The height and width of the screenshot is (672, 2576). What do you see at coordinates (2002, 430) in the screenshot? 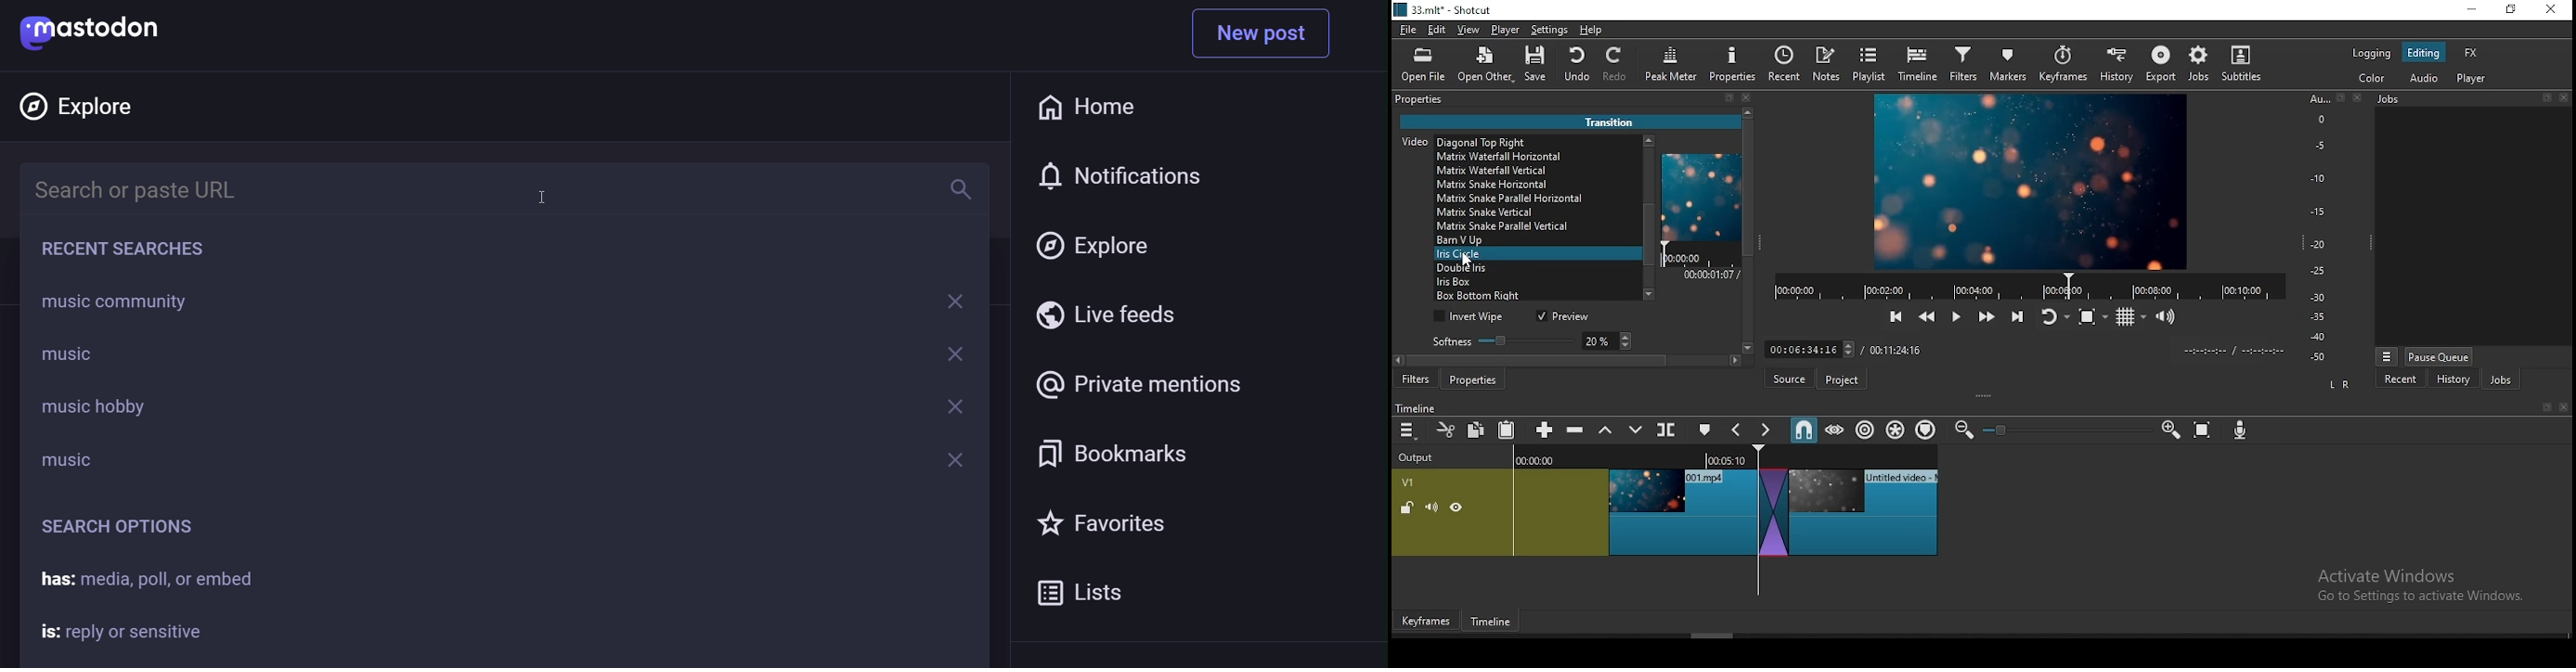
I see `` at bounding box center [2002, 430].